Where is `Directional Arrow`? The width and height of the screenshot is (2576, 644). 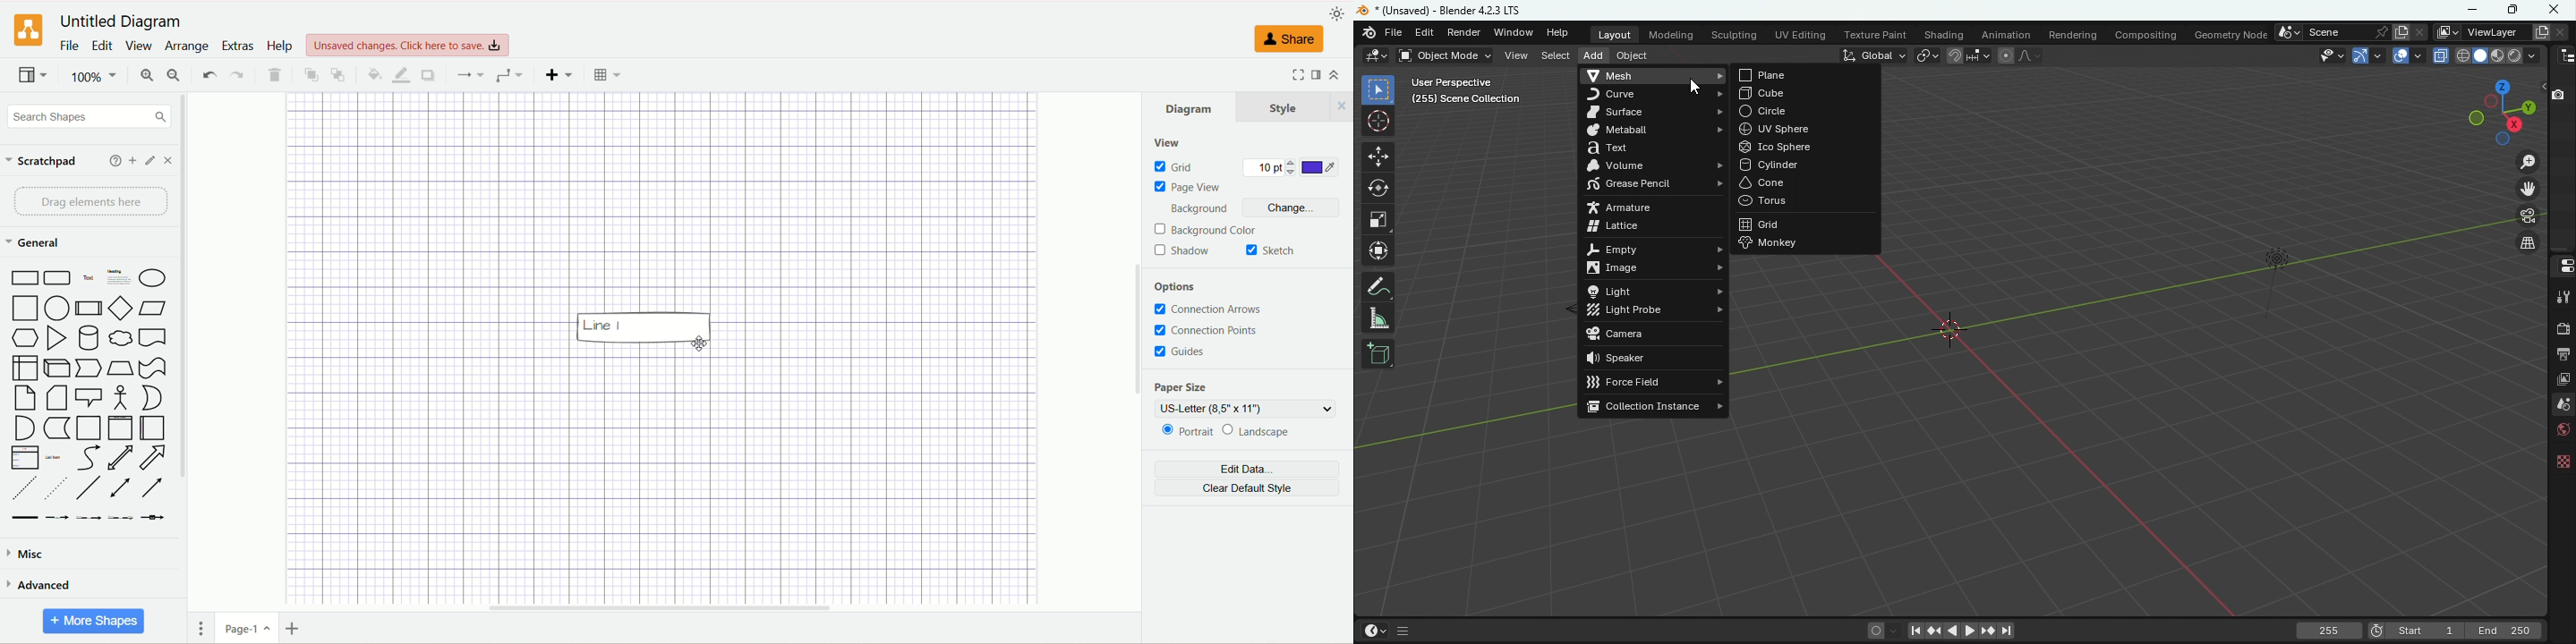 Directional Arrow is located at coordinates (151, 488).